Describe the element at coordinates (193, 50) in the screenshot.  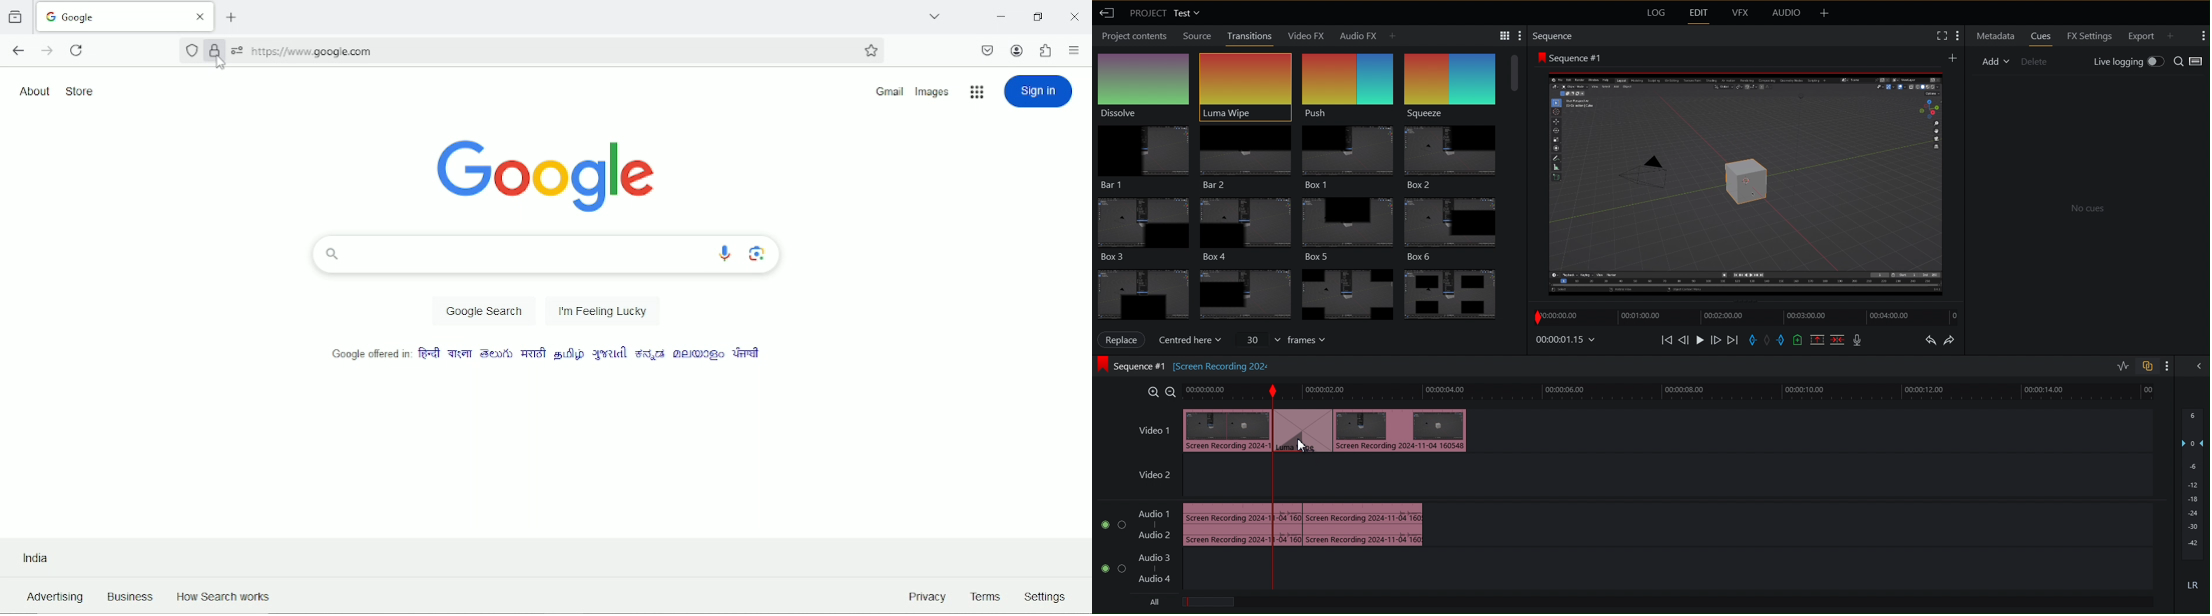
I see `No trackers known to firefox were detected on this page` at that location.